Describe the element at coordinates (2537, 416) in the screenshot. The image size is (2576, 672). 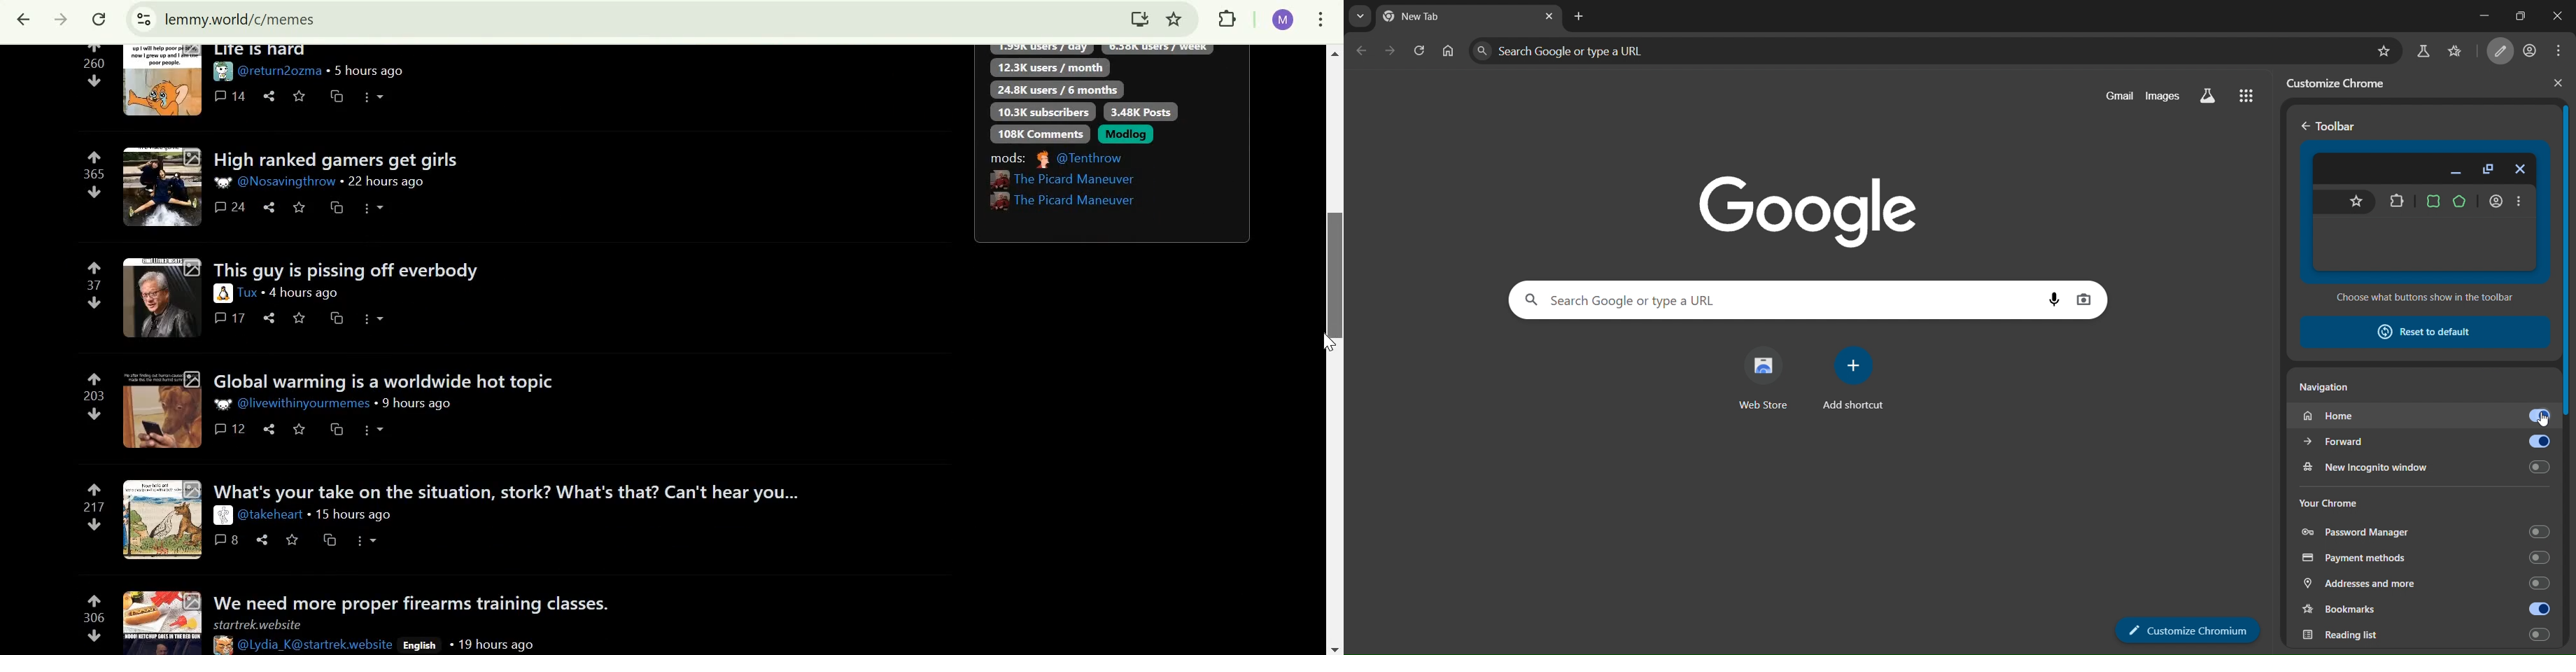
I see `toggle` at that location.